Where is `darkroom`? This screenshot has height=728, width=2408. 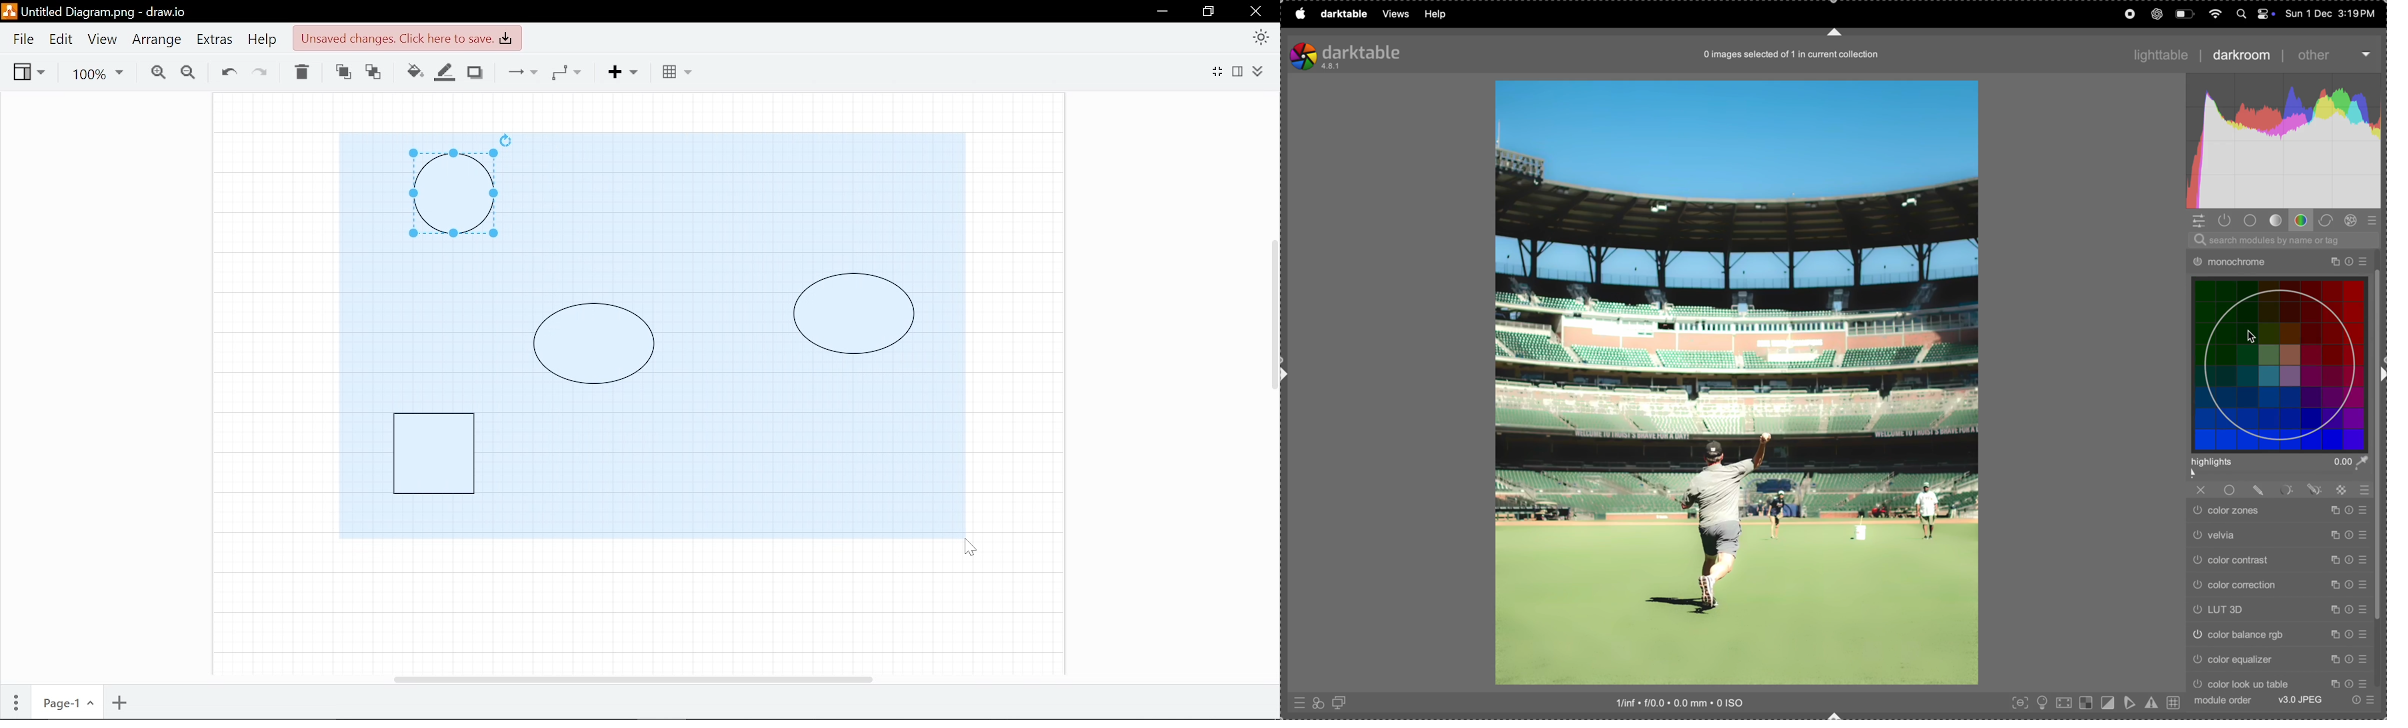
darkroom is located at coordinates (2240, 55).